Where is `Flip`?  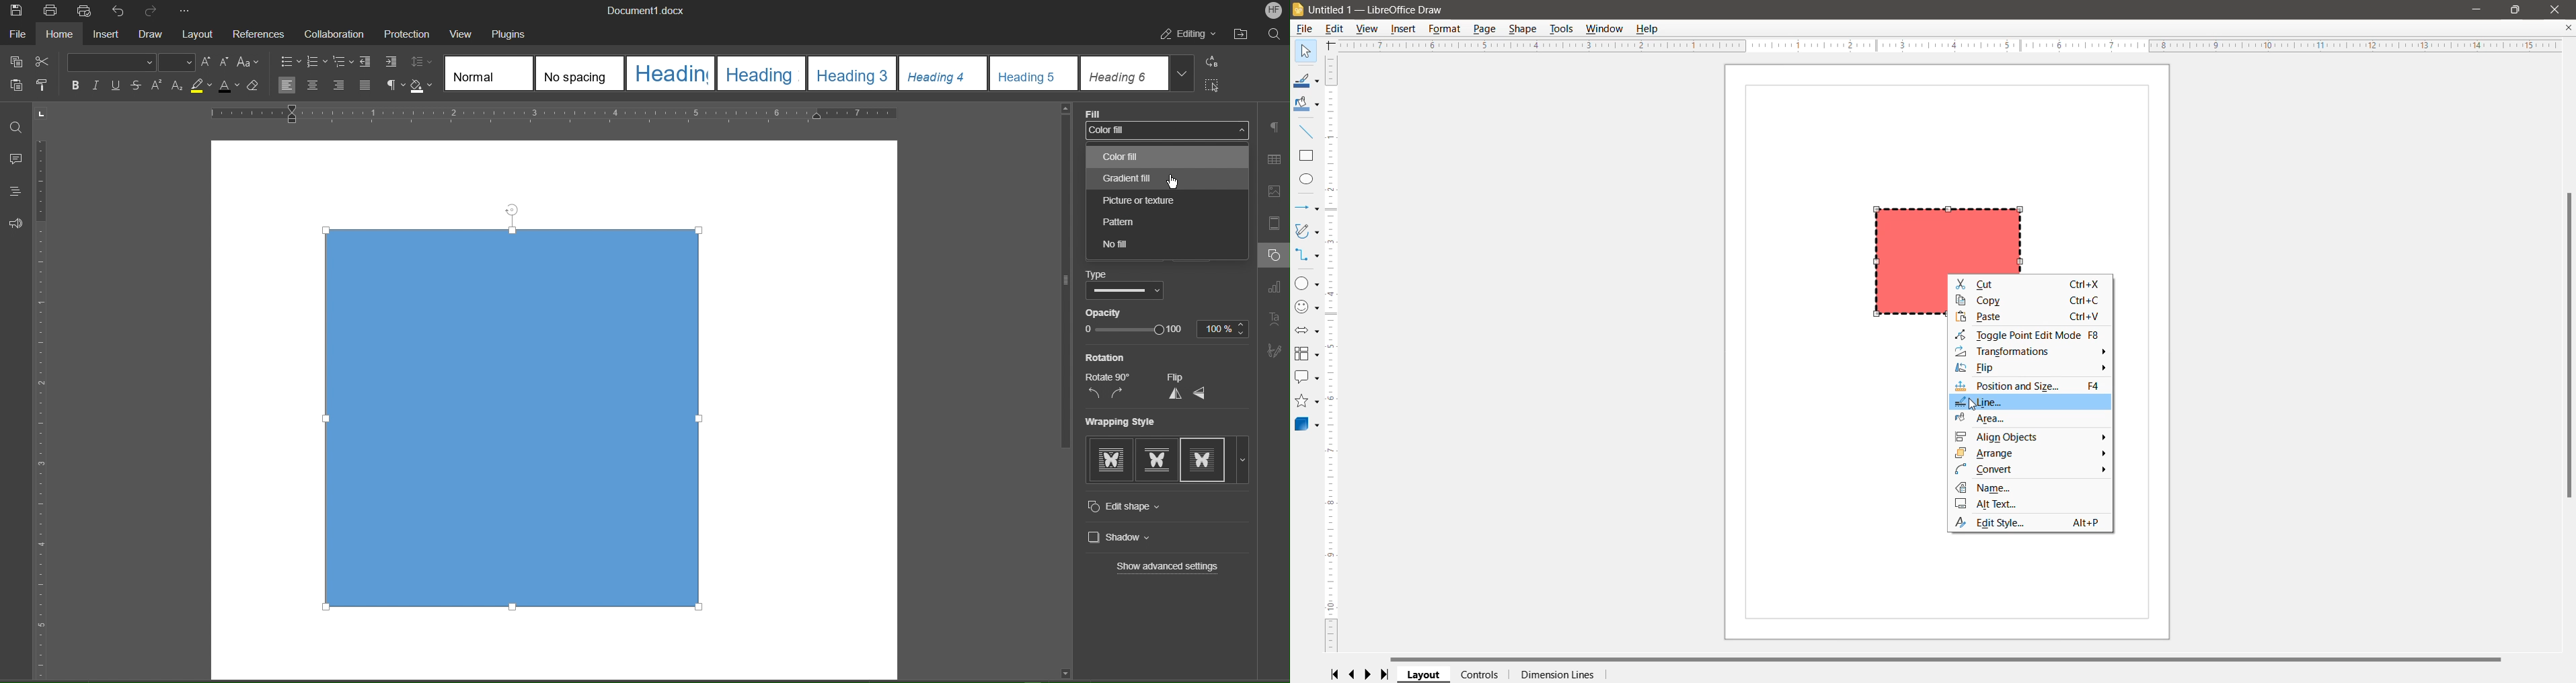
Flip is located at coordinates (1176, 378).